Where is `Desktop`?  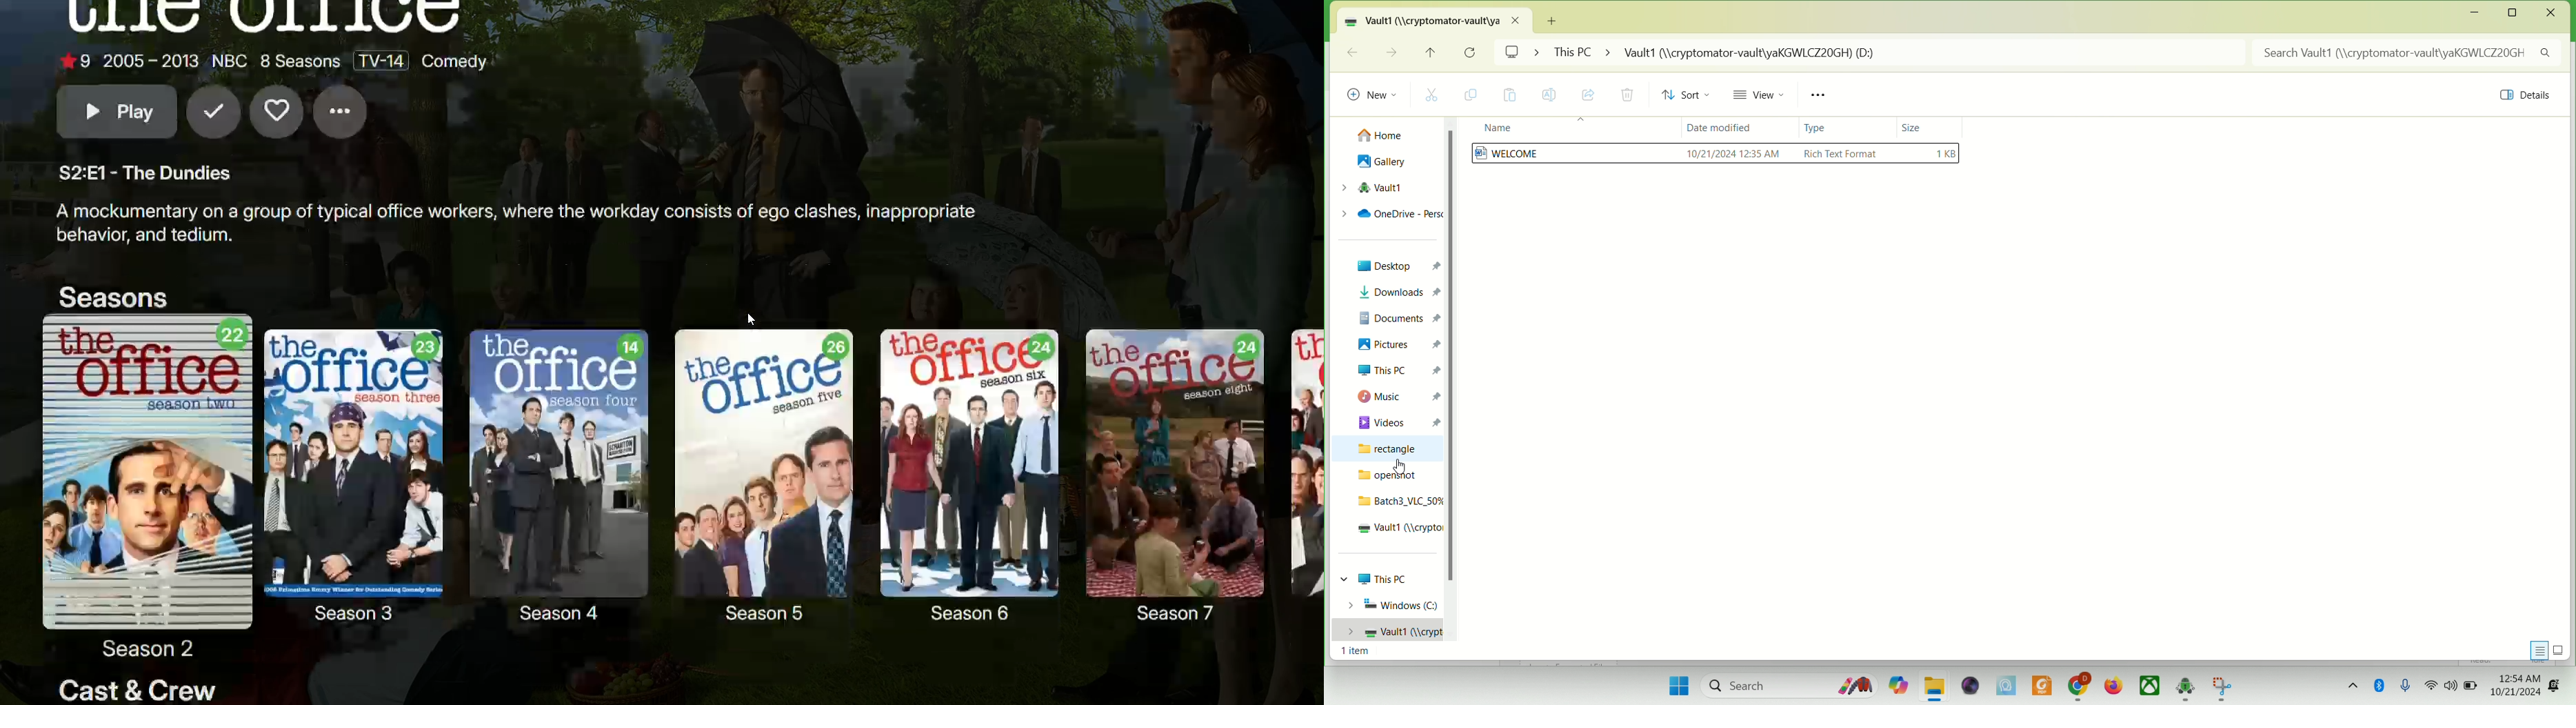 Desktop is located at coordinates (1395, 266).